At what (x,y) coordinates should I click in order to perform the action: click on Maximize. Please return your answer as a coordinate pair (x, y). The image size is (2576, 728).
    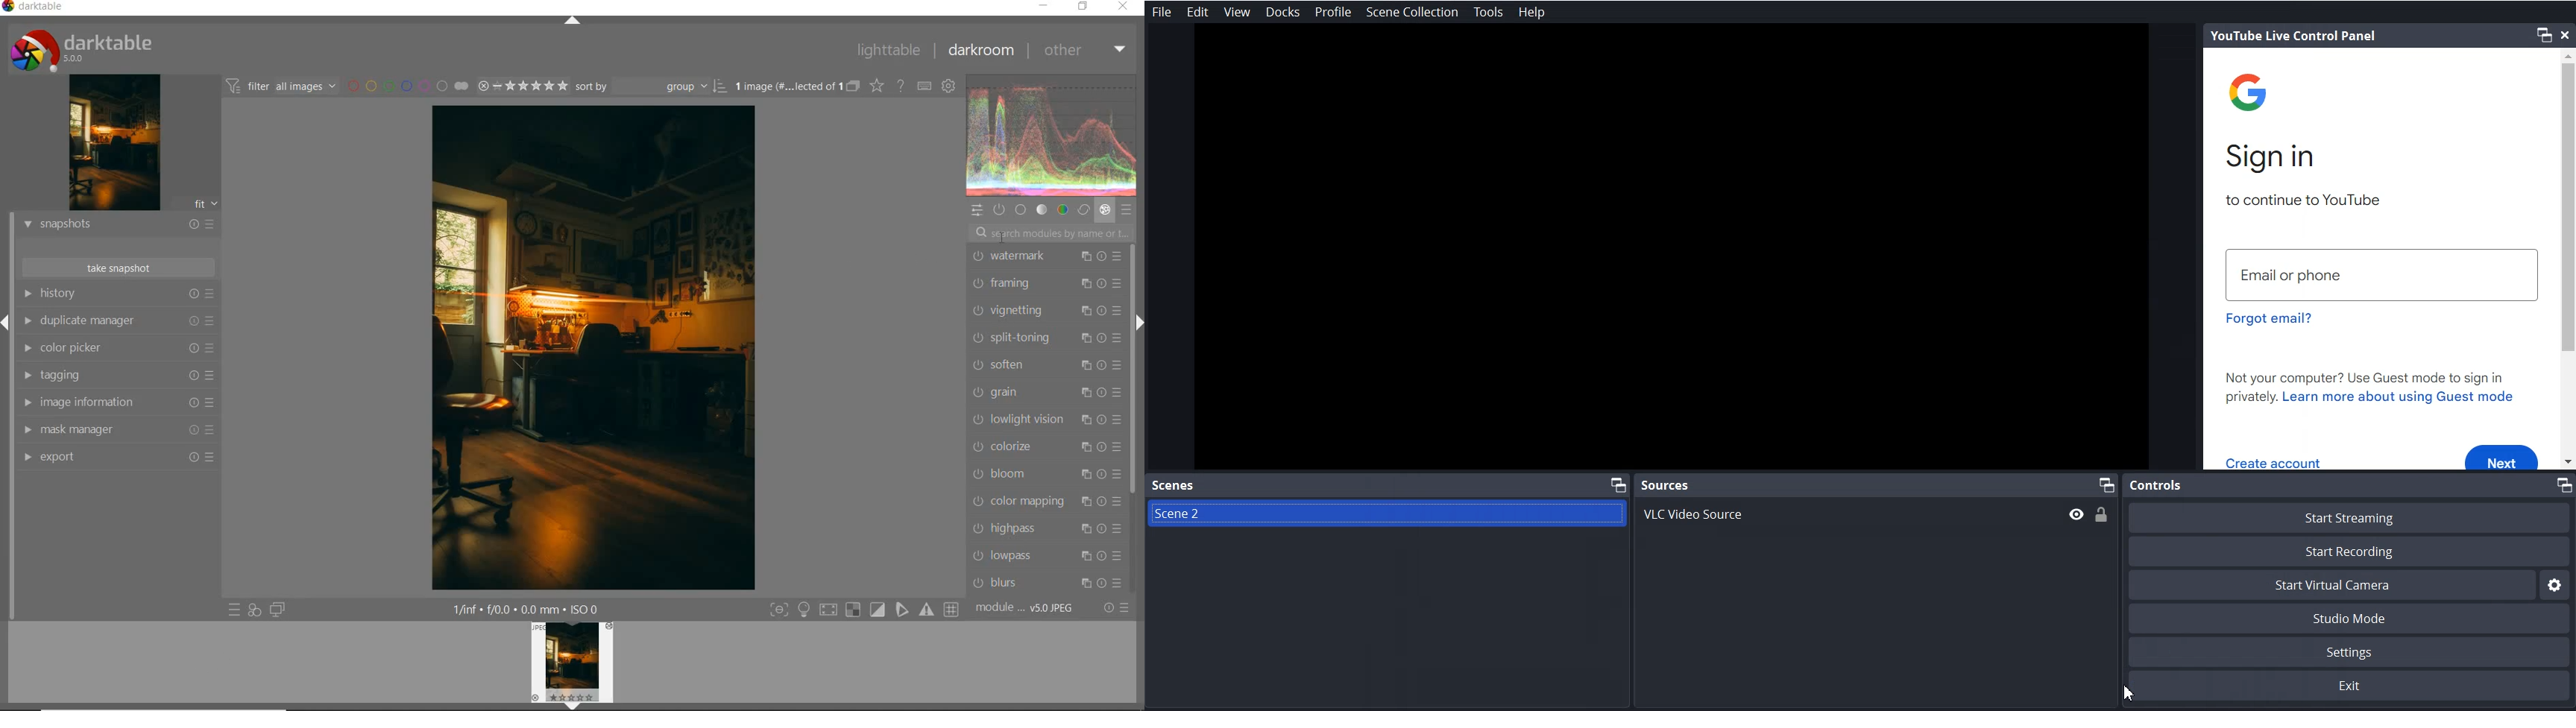
    Looking at the image, I should click on (2106, 485).